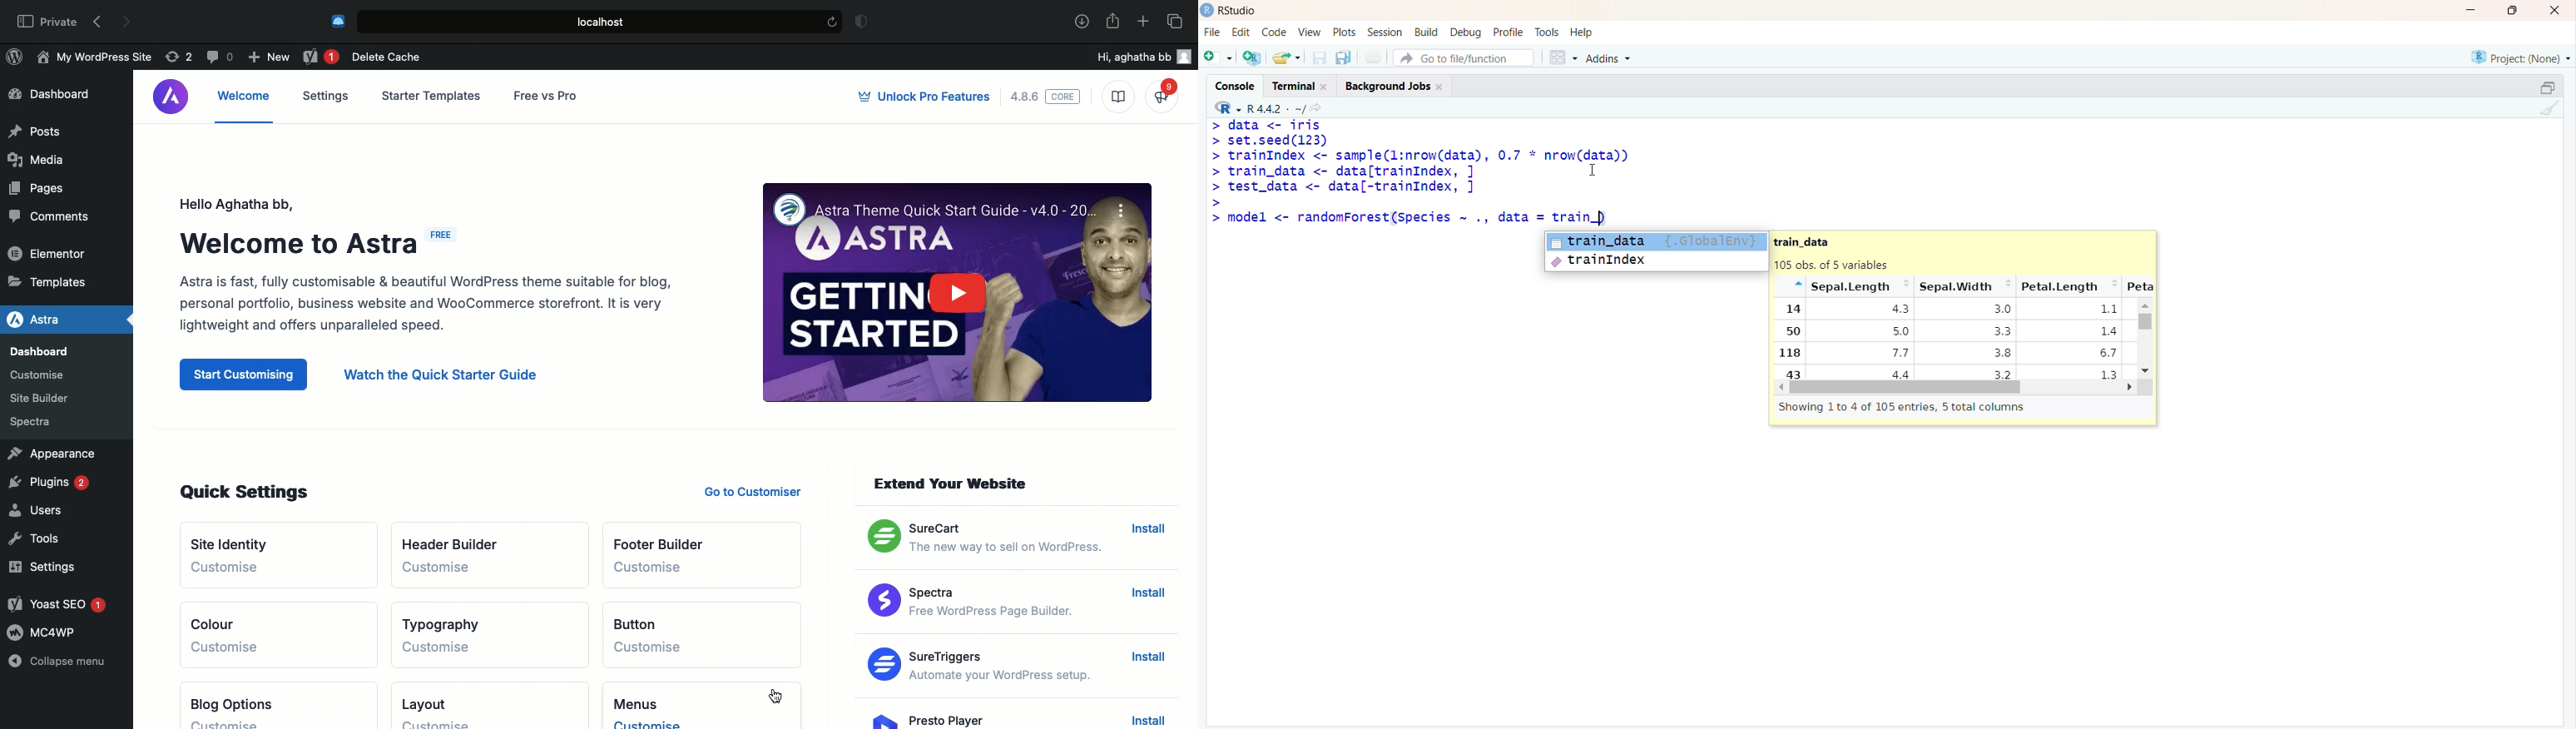 The image size is (2576, 756). Describe the element at coordinates (1276, 124) in the screenshot. I see `data <- iris` at that location.